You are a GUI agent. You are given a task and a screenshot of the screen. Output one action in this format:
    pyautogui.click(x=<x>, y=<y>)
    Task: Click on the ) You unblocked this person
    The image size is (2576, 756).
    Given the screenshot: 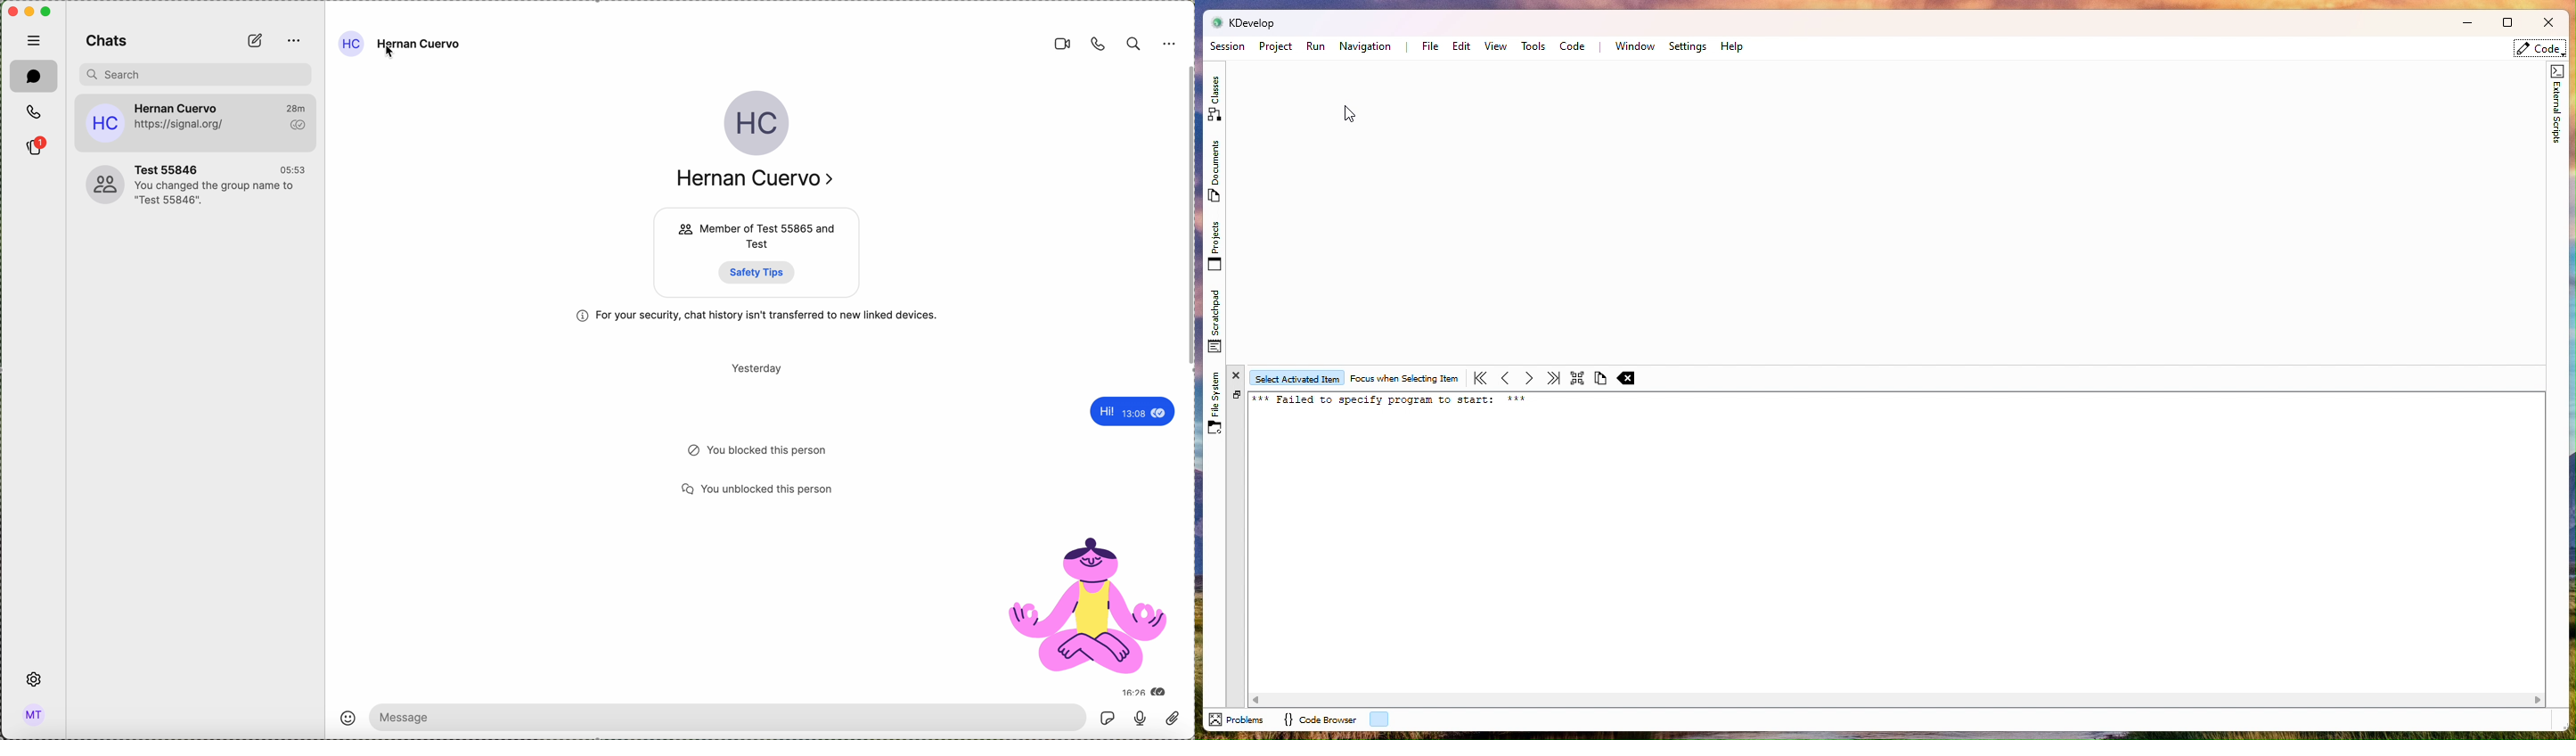 What is the action you would take?
    pyautogui.click(x=768, y=489)
    